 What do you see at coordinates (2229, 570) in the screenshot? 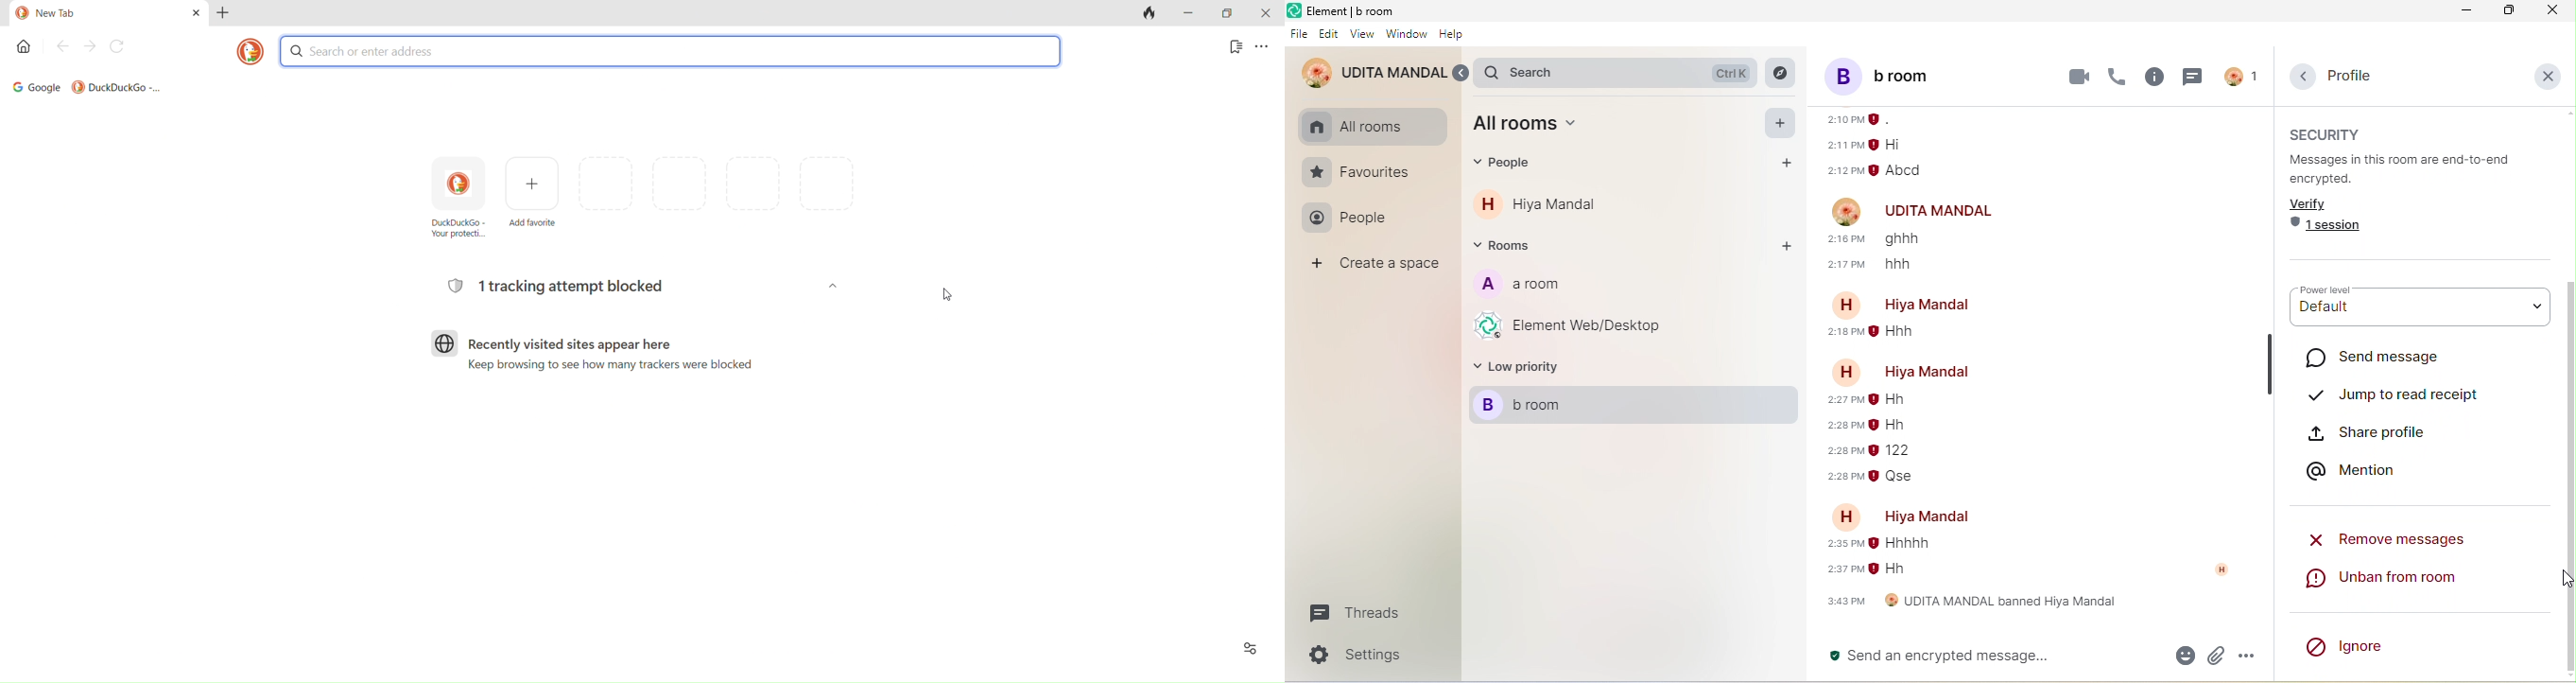
I see `read by hiya mandal` at bounding box center [2229, 570].